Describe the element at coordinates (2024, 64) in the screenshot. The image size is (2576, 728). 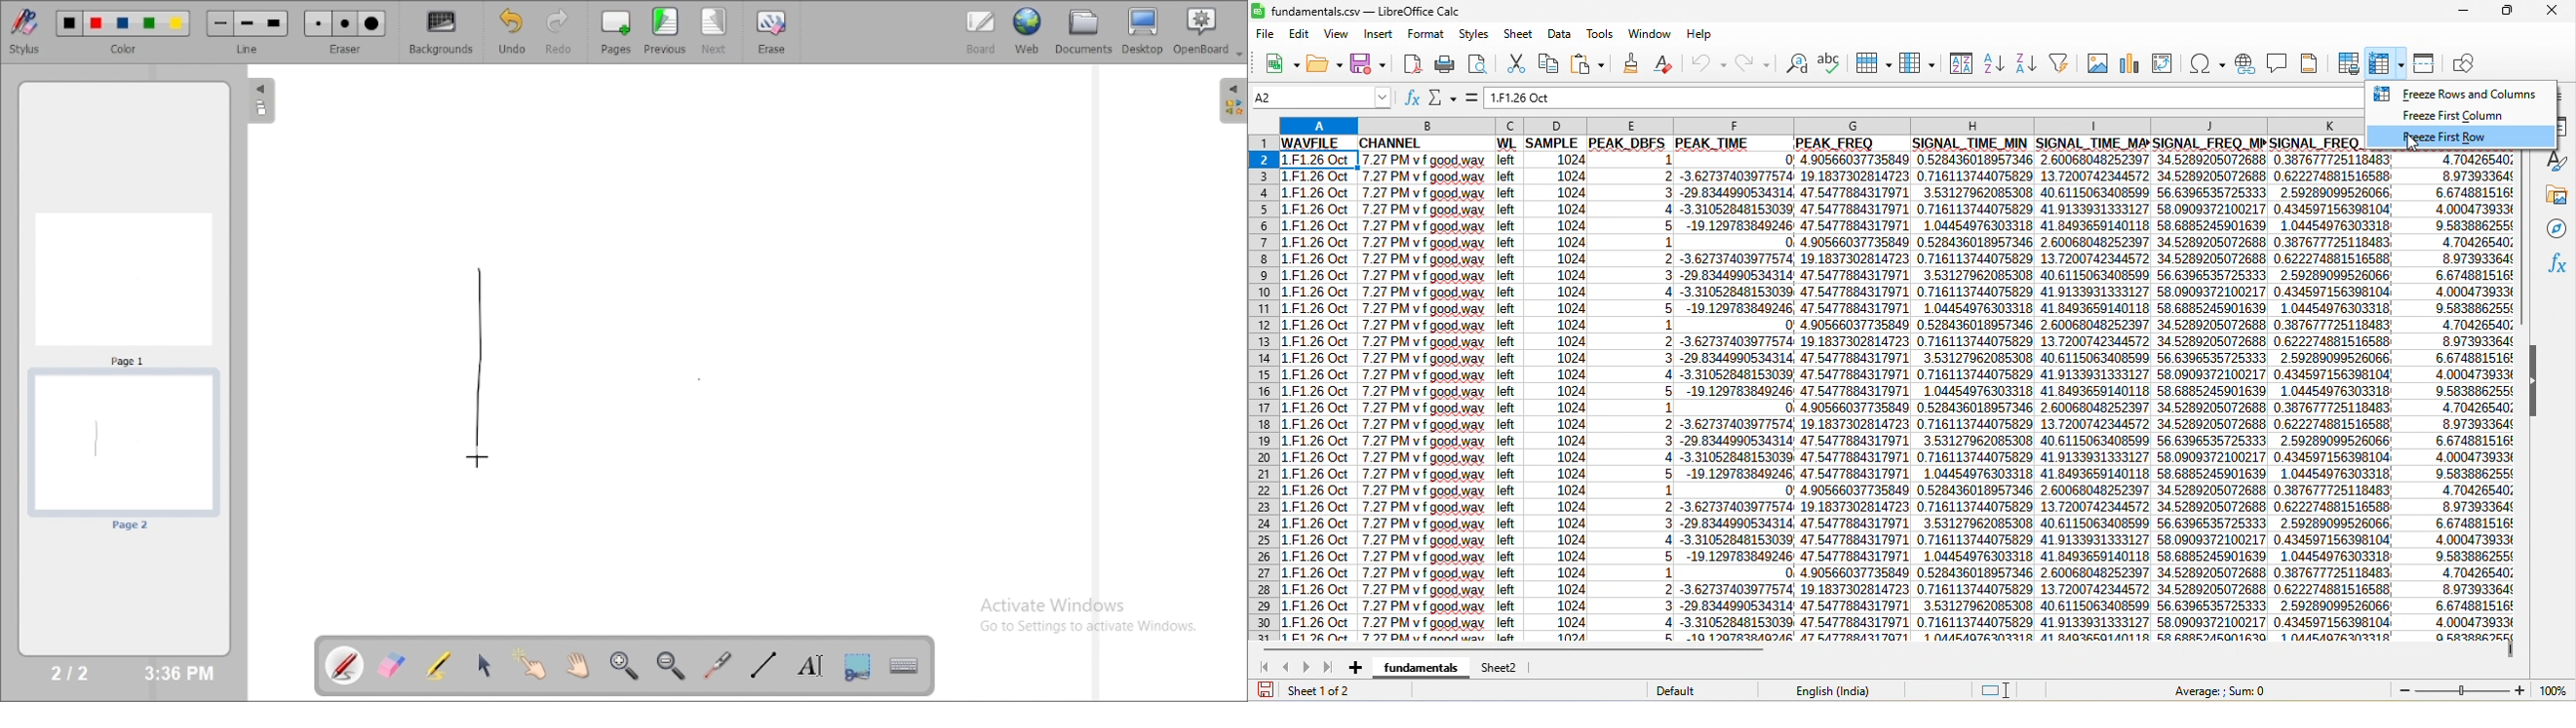
I see `sort descending` at that location.